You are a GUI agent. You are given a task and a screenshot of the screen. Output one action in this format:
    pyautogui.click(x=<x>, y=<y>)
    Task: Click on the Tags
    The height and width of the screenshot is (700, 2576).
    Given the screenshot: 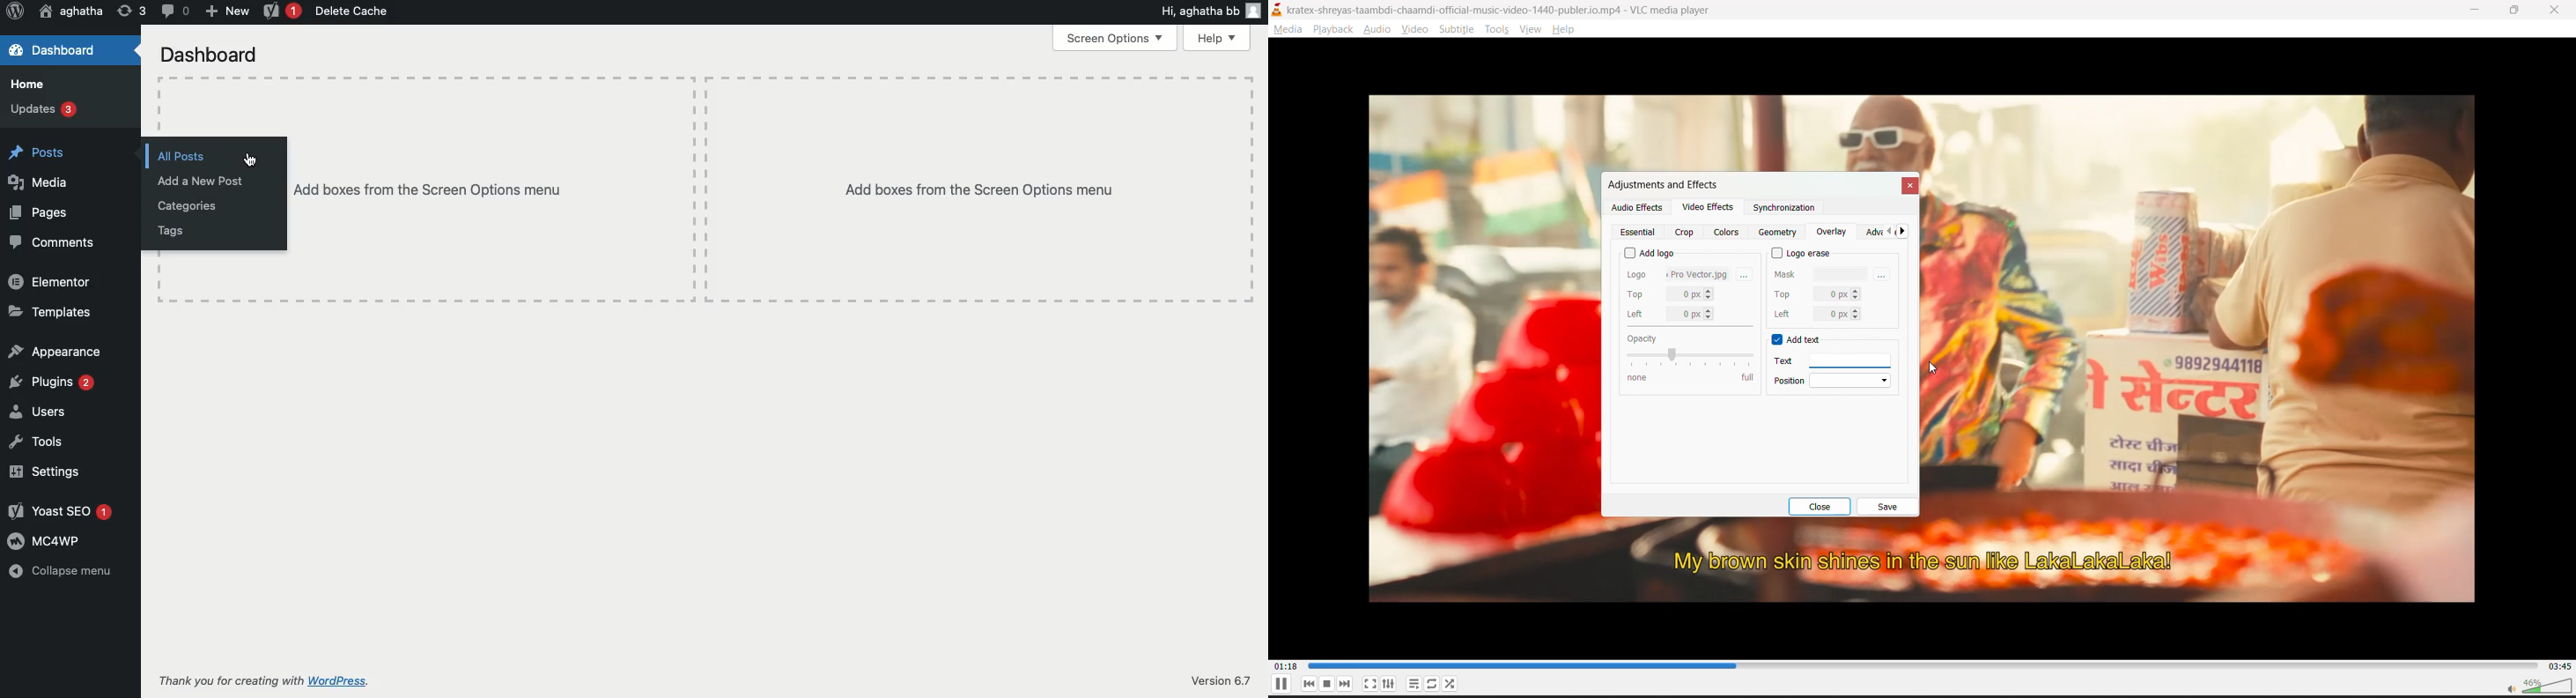 What is the action you would take?
    pyautogui.click(x=171, y=233)
    